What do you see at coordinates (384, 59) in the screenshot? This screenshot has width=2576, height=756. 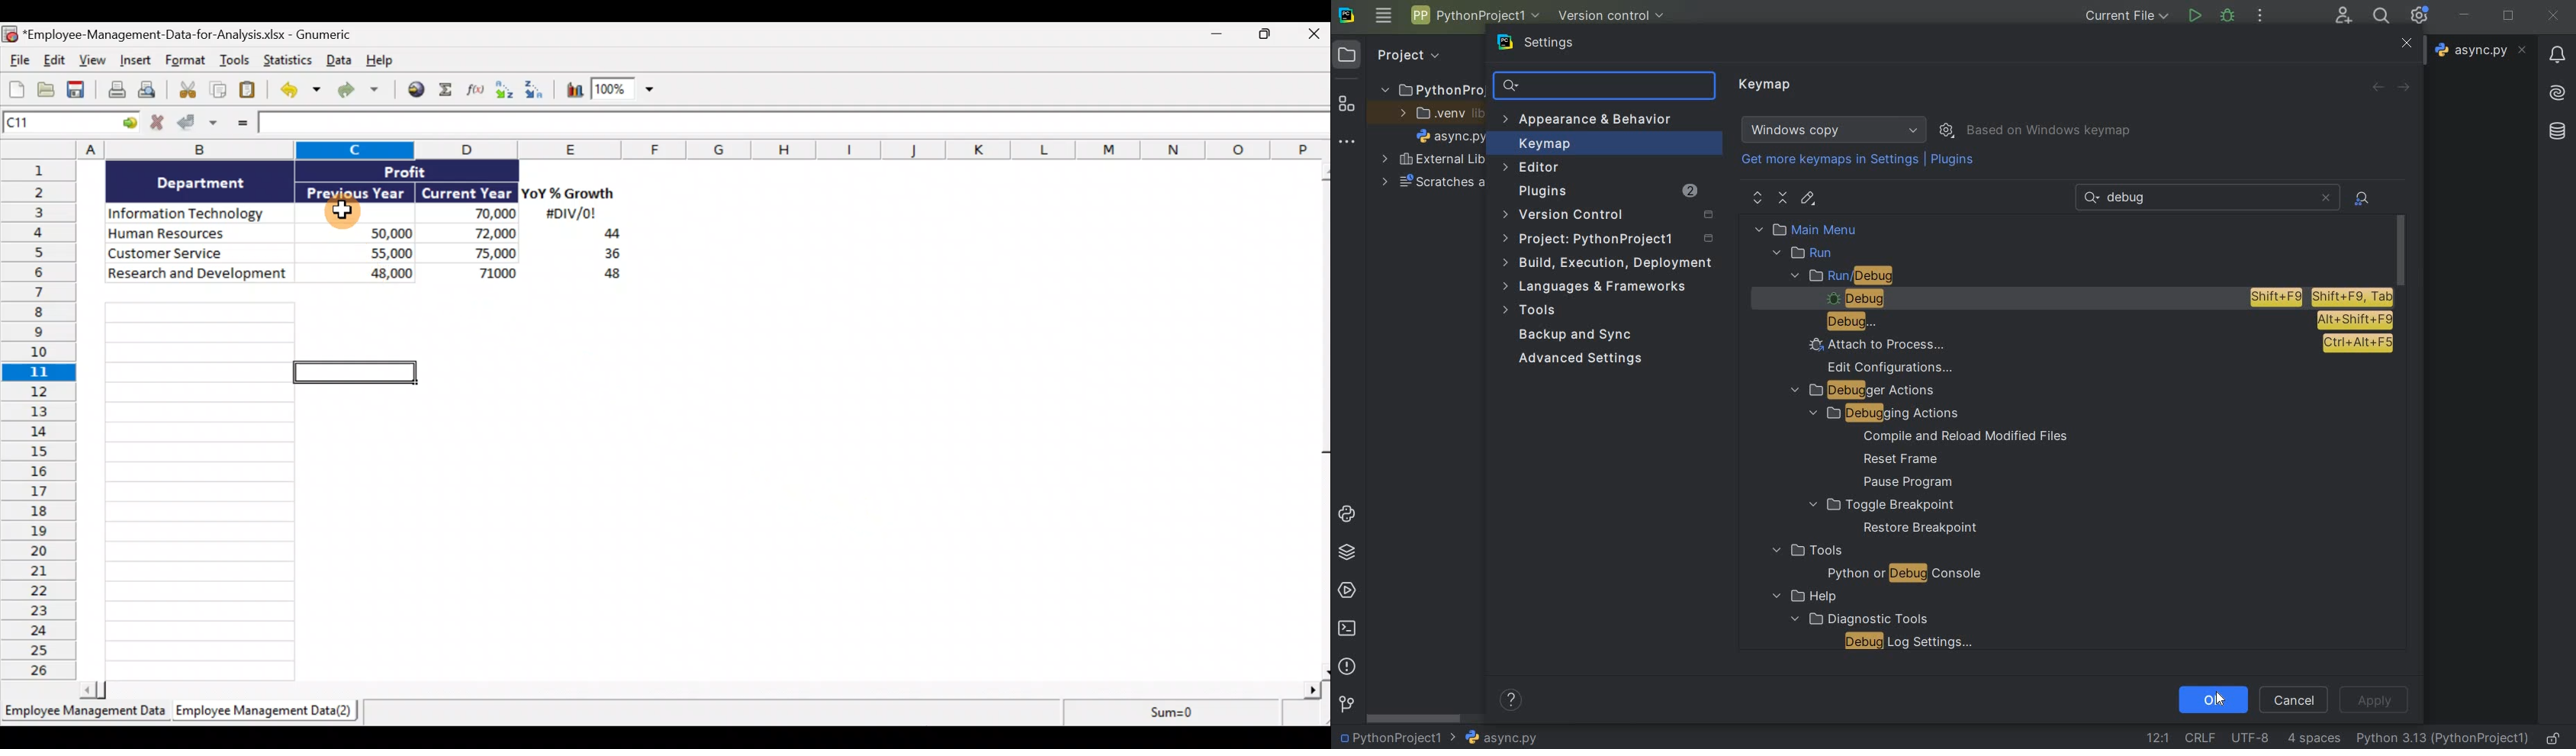 I see `Help` at bounding box center [384, 59].